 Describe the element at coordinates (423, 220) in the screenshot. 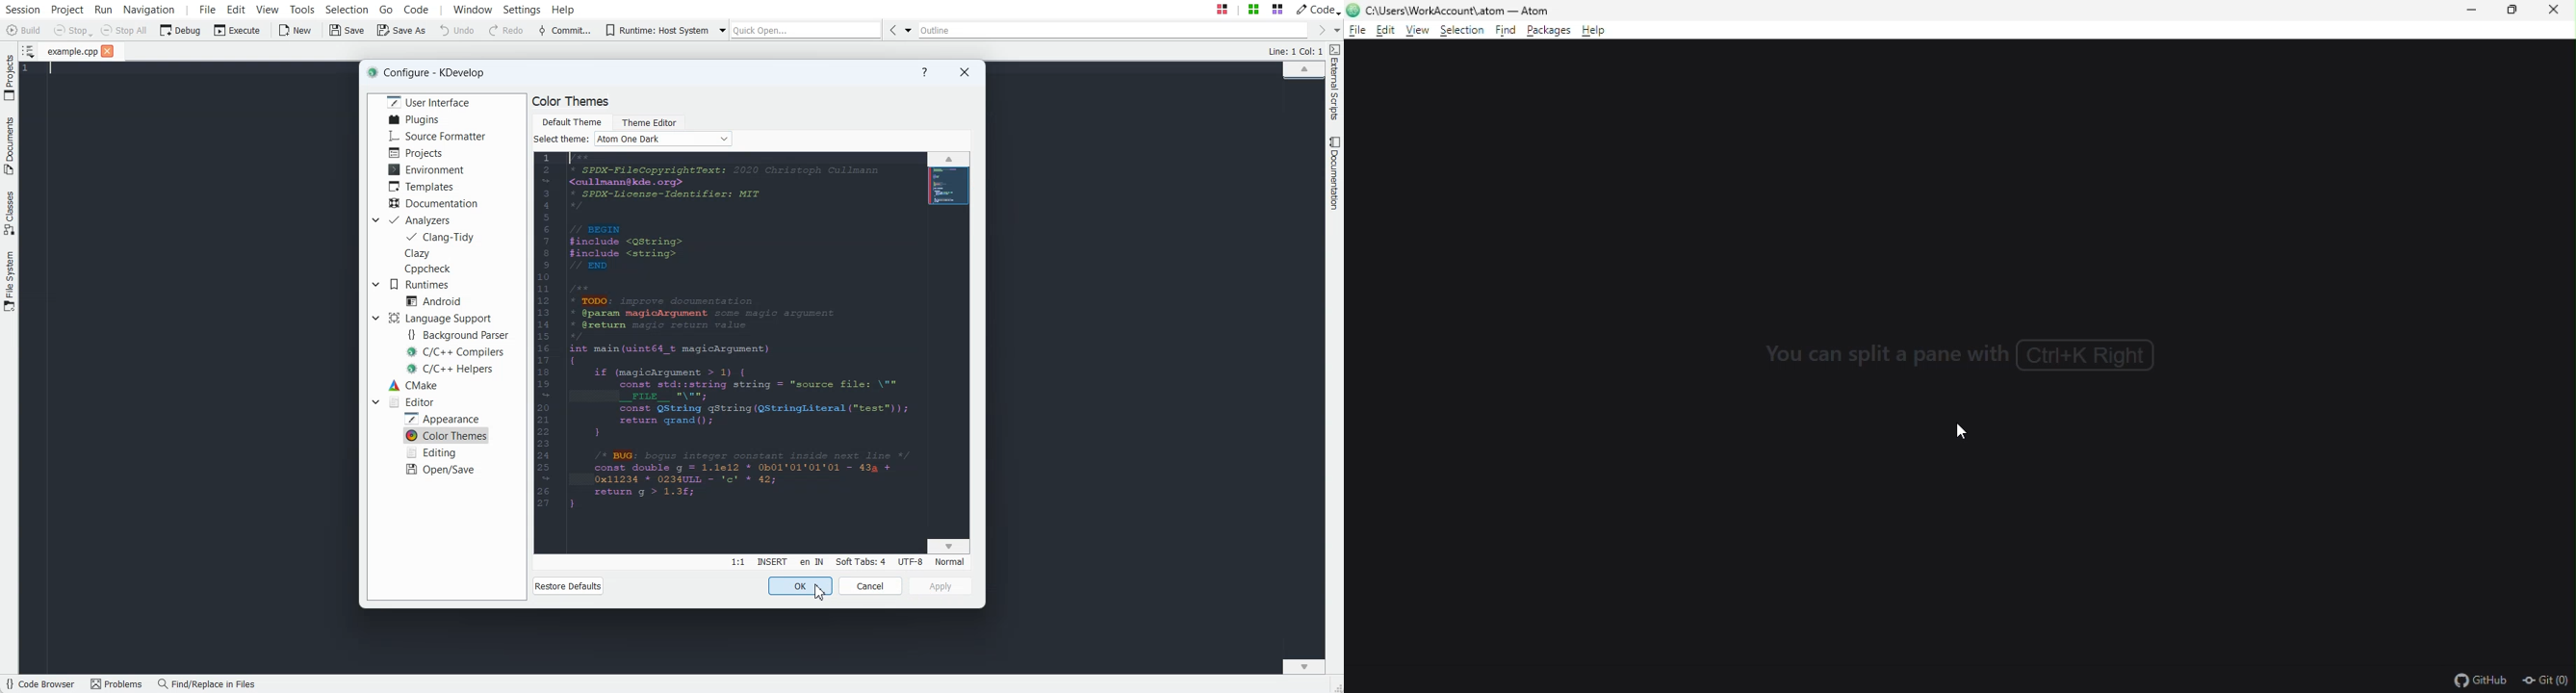

I see `Analyzers` at that location.